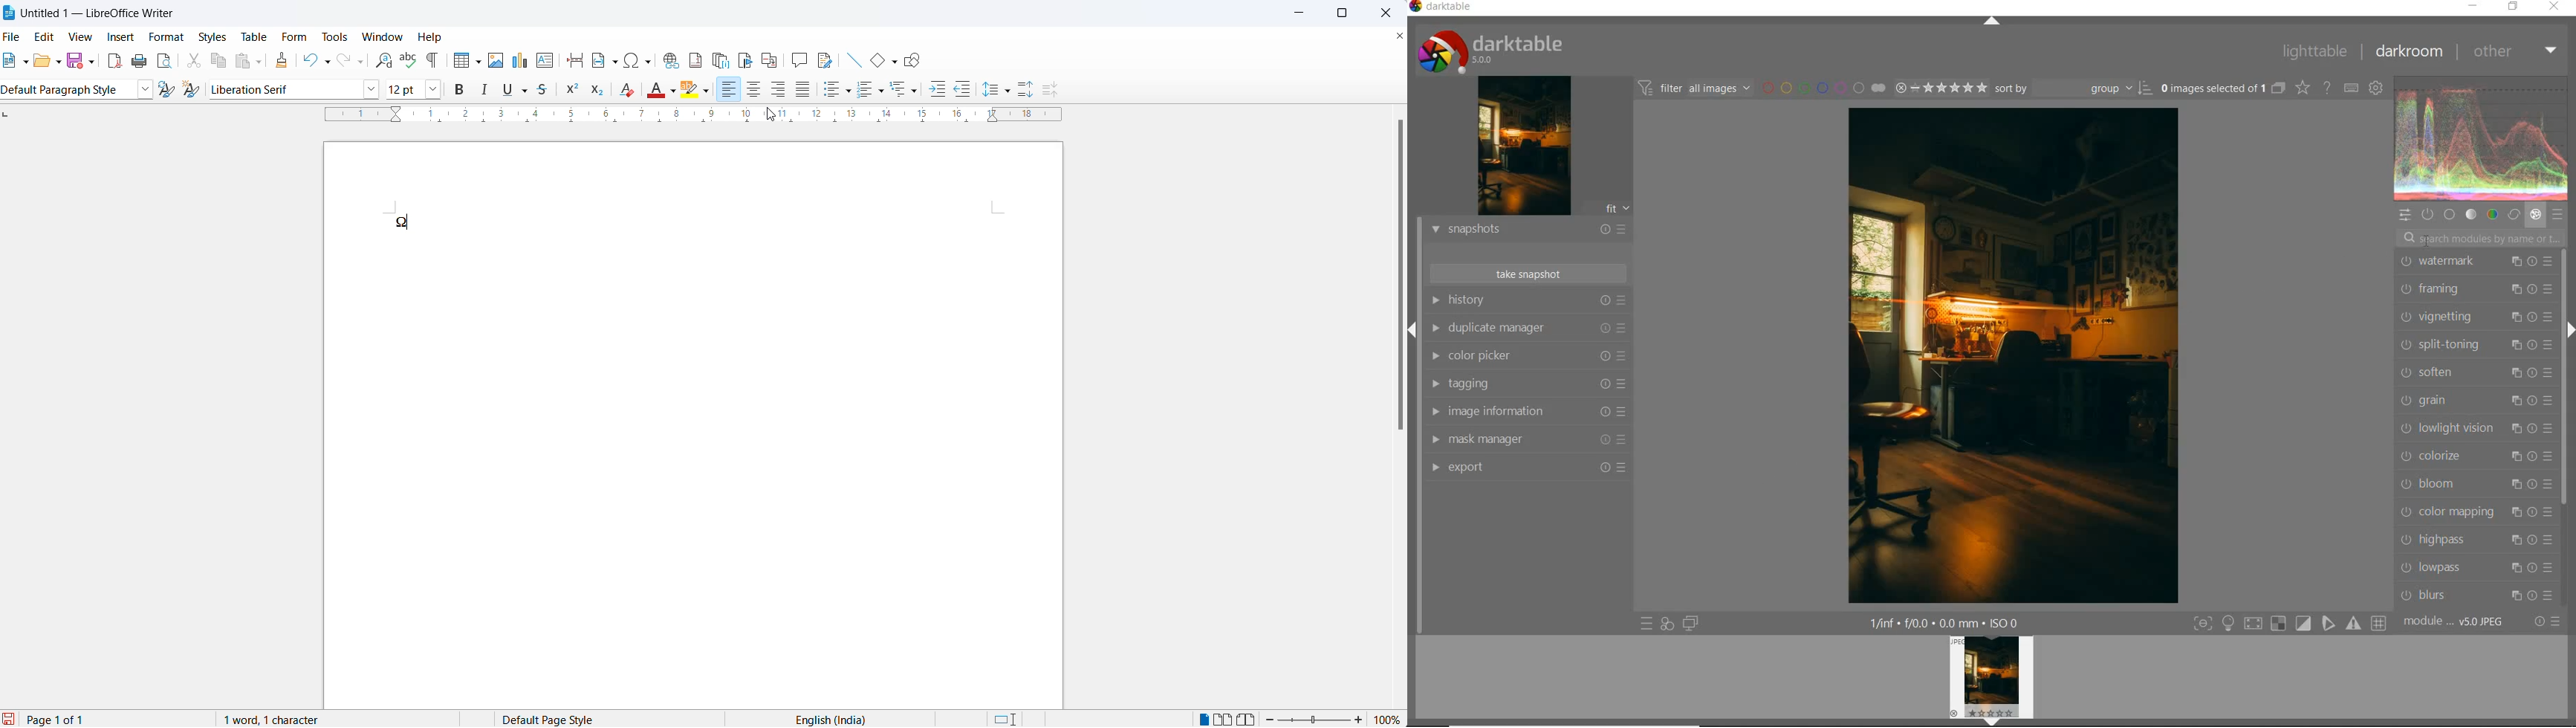 This screenshot has width=2576, height=728. I want to click on insert endnote, so click(720, 58).